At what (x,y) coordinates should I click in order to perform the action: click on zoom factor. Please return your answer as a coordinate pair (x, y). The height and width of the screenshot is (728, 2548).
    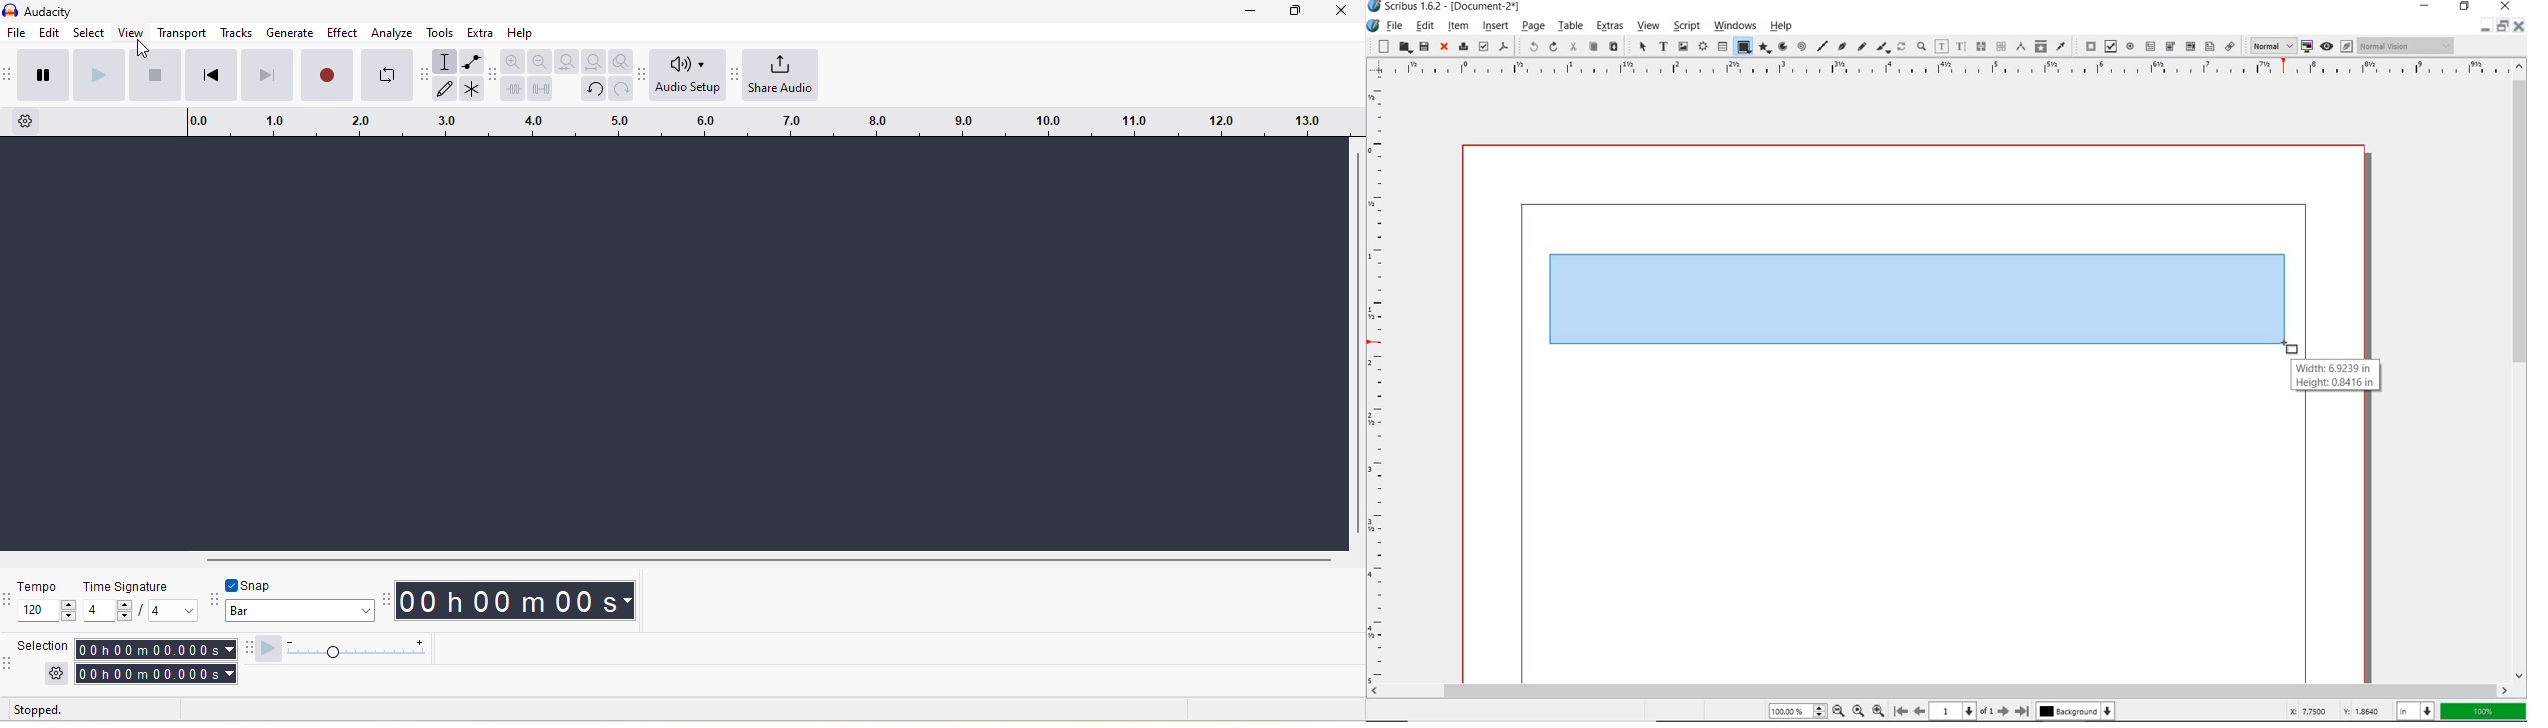
    Looking at the image, I should click on (2484, 712).